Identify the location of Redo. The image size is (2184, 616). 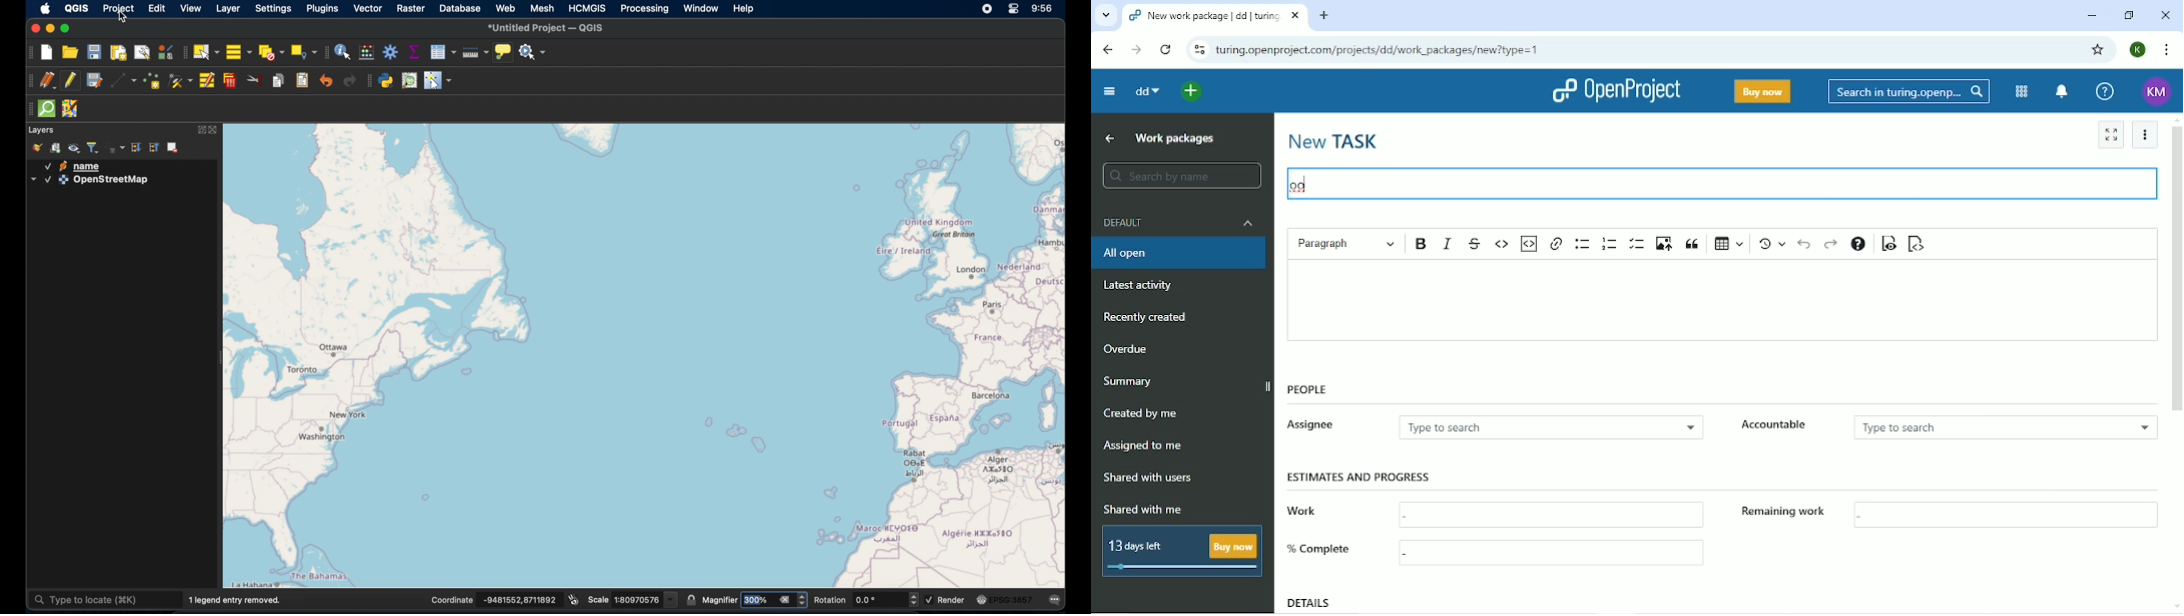
(1832, 244).